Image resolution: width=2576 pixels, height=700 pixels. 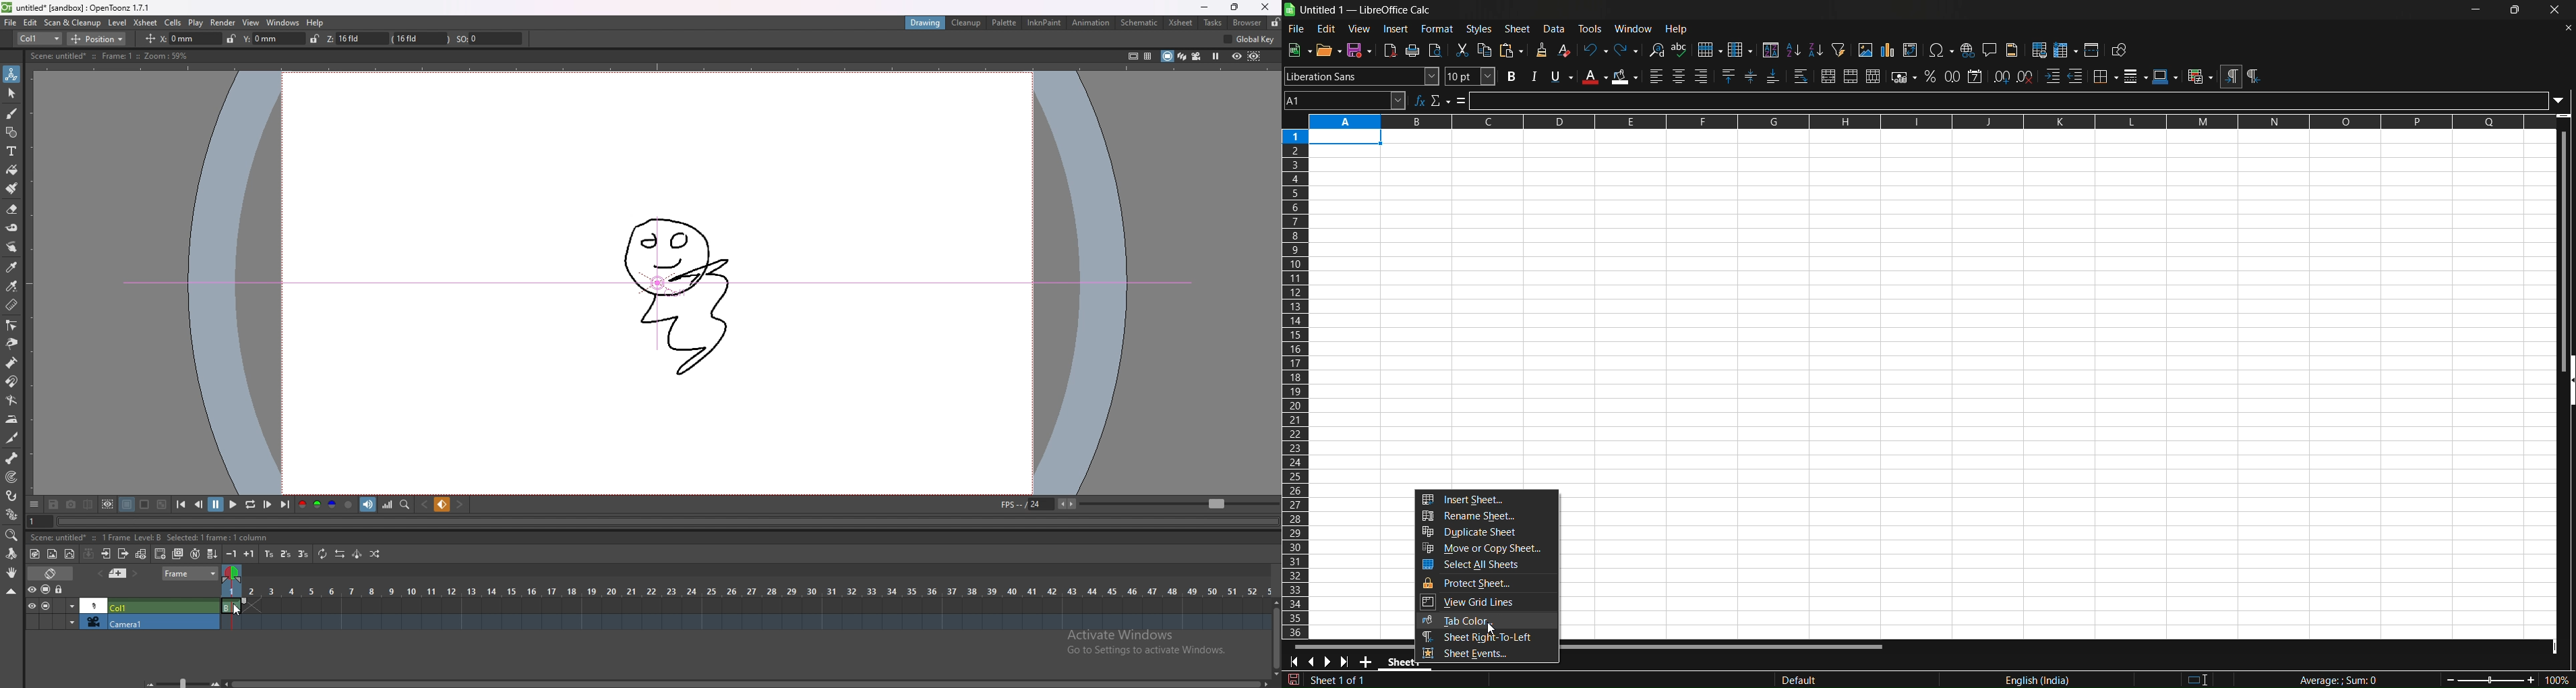 I want to click on zoom factor, so click(x=2490, y=679).